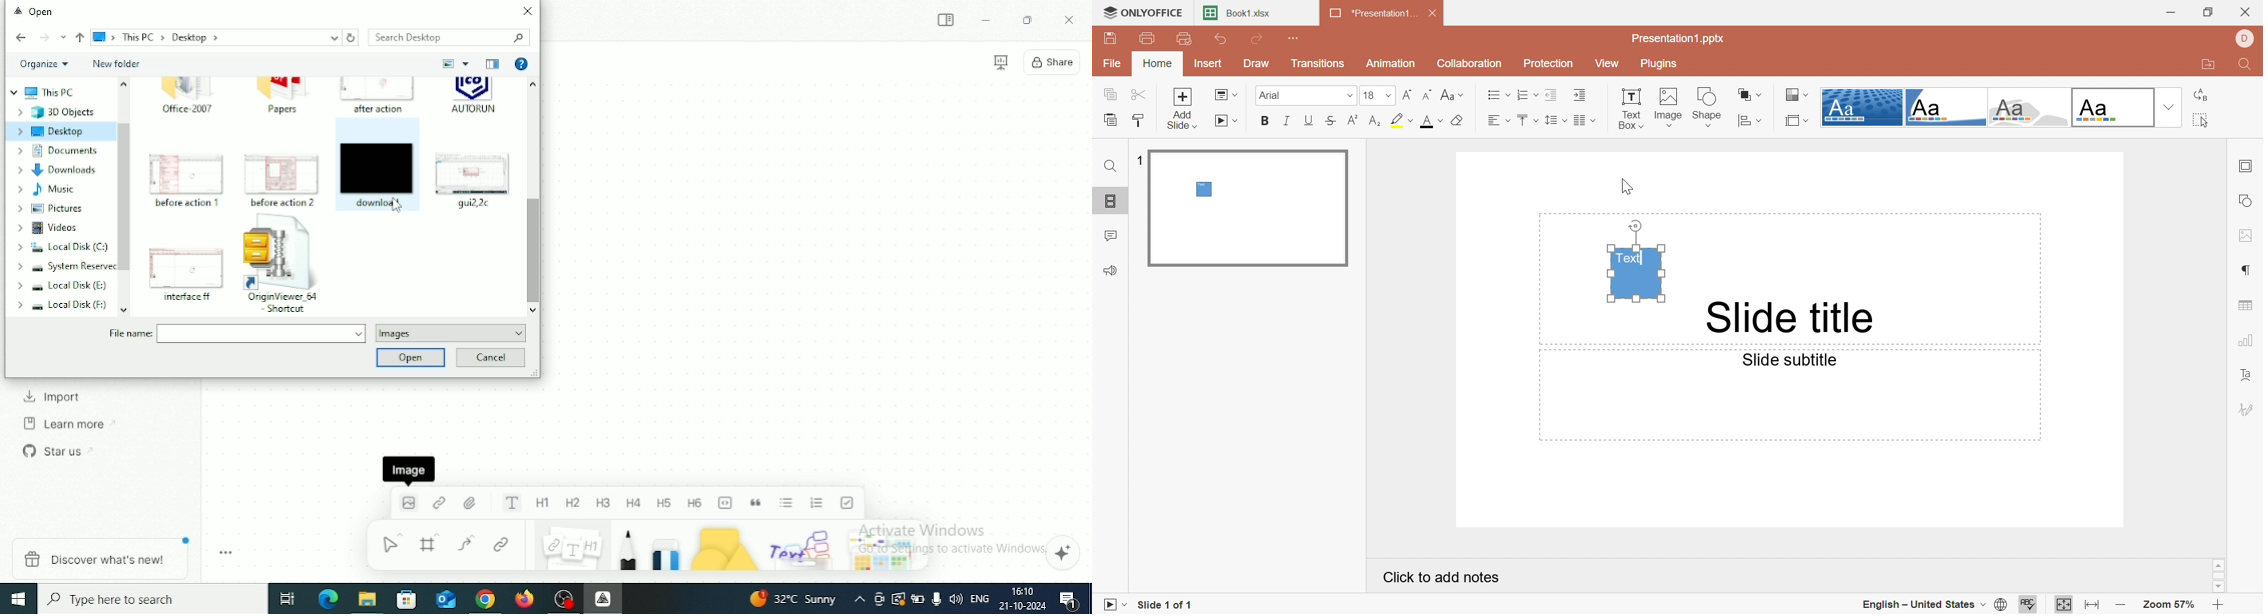 This screenshot has height=616, width=2268. I want to click on Minimize, so click(986, 19).